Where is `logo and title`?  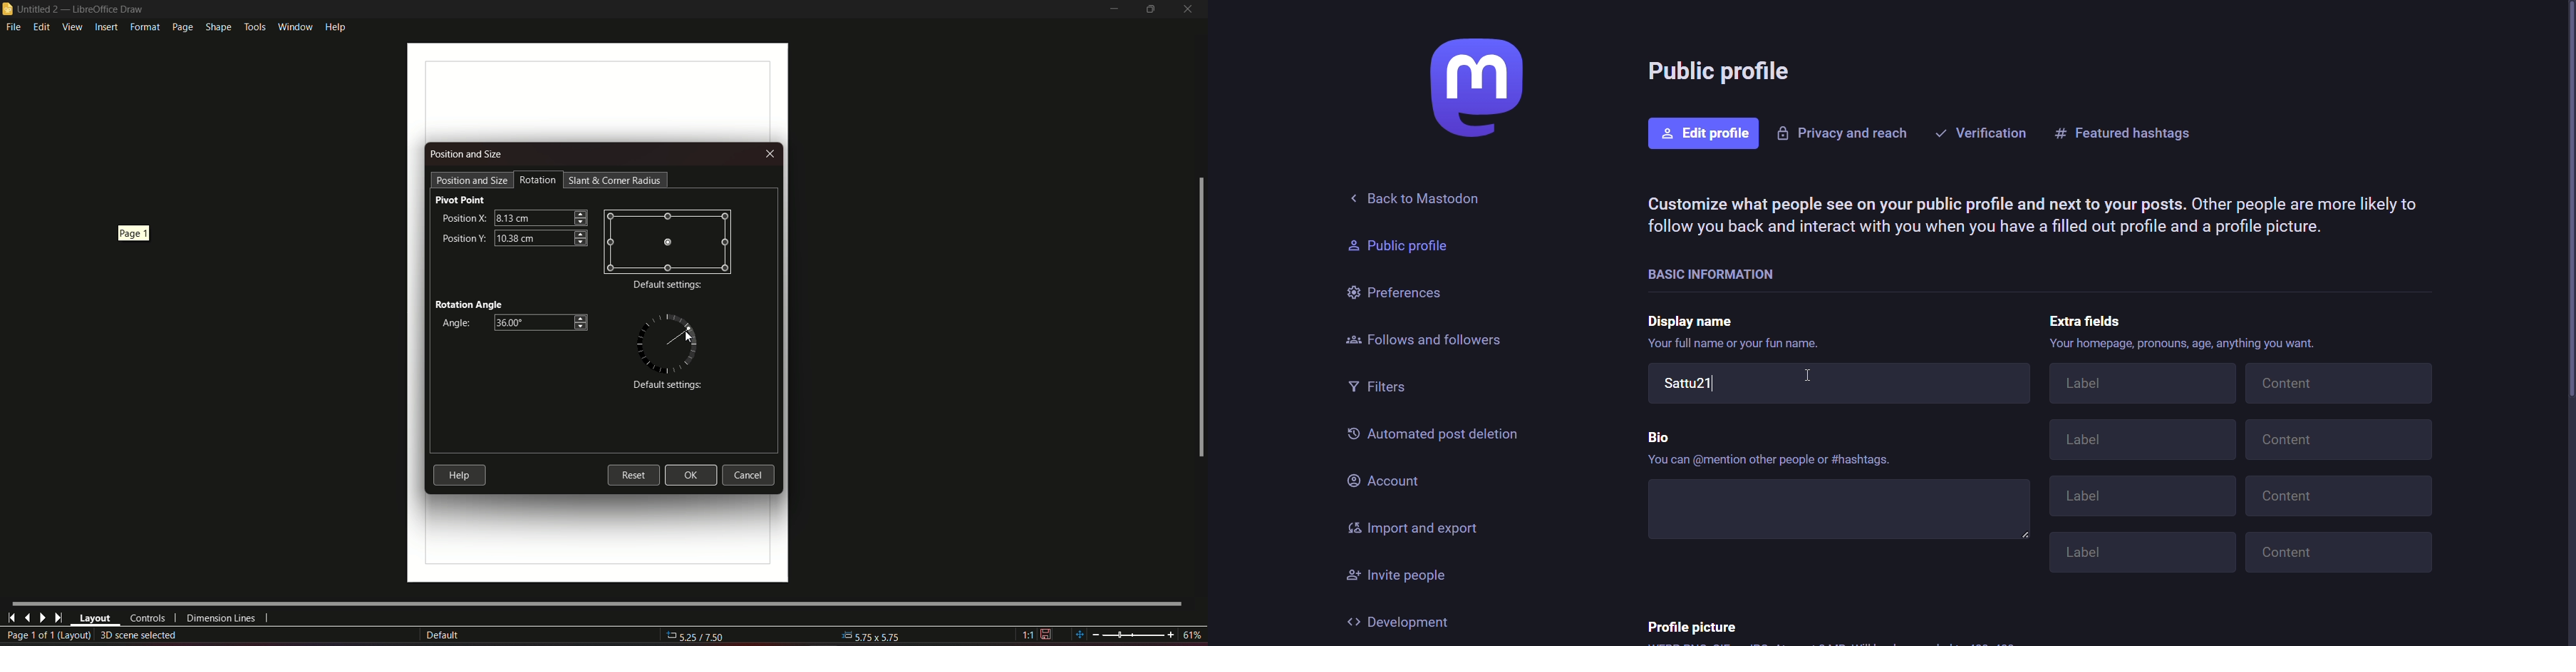
logo and title is located at coordinates (74, 9).